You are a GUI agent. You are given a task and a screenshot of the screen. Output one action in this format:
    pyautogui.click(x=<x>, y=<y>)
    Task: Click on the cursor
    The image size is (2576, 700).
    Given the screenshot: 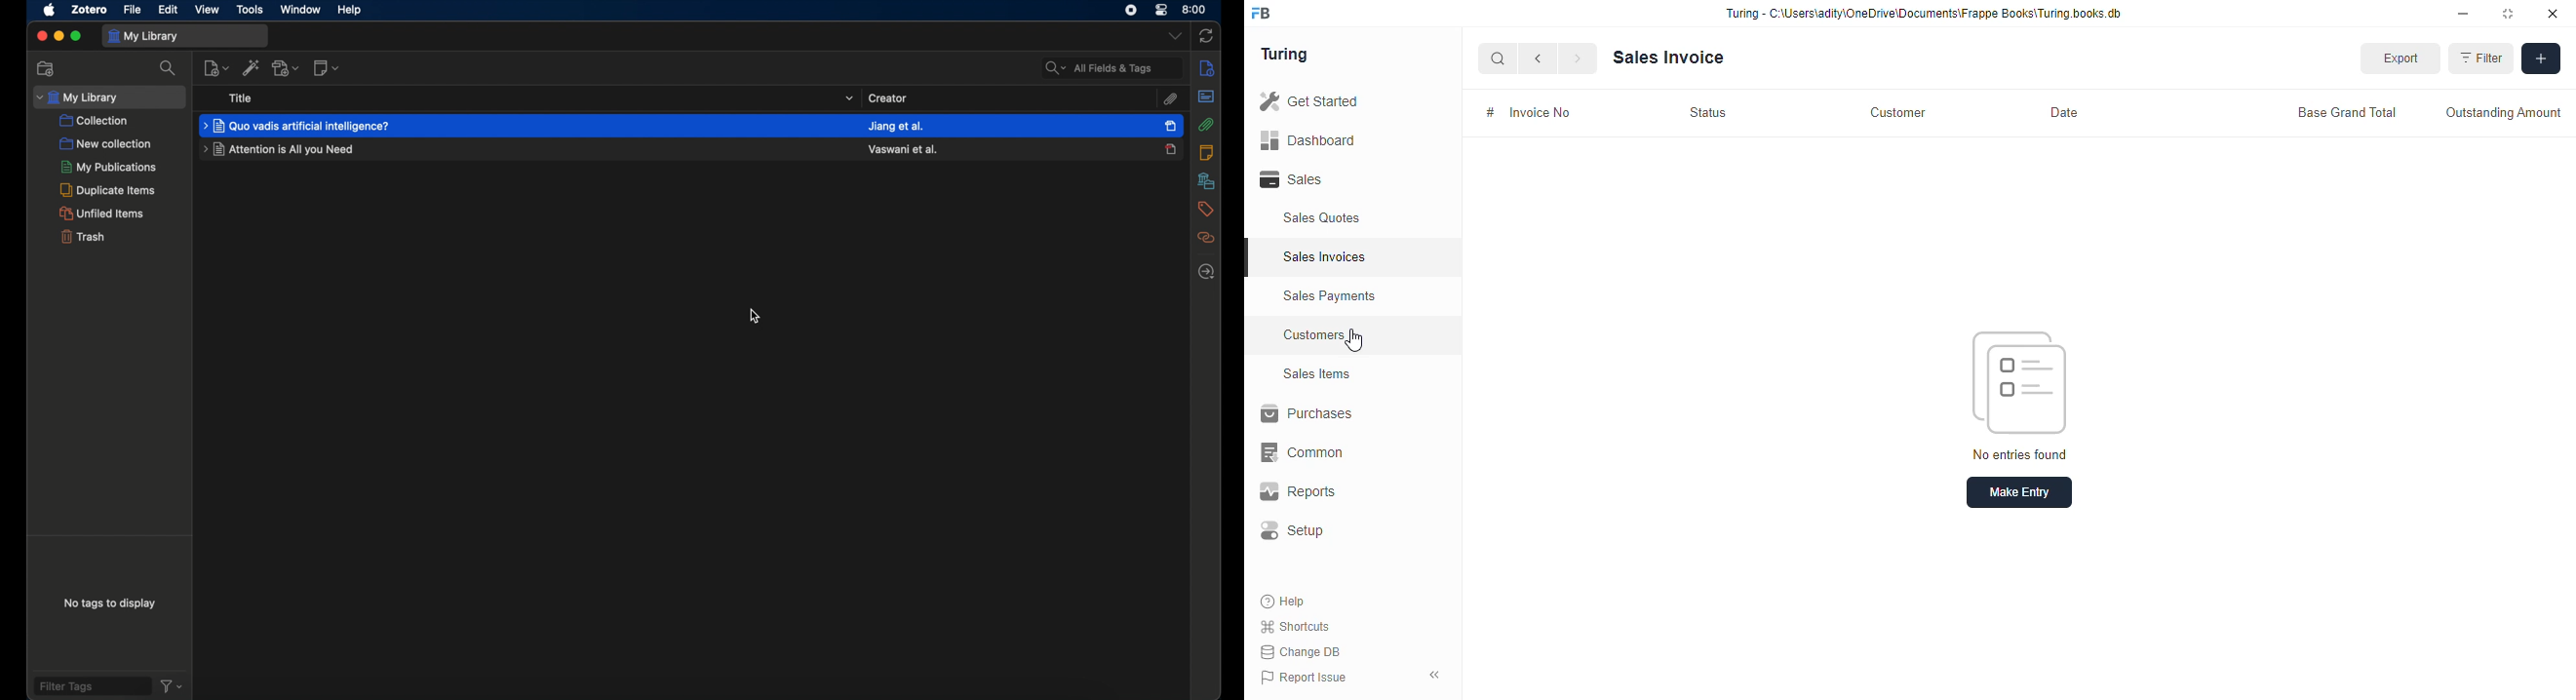 What is the action you would take?
    pyautogui.click(x=755, y=315)
    